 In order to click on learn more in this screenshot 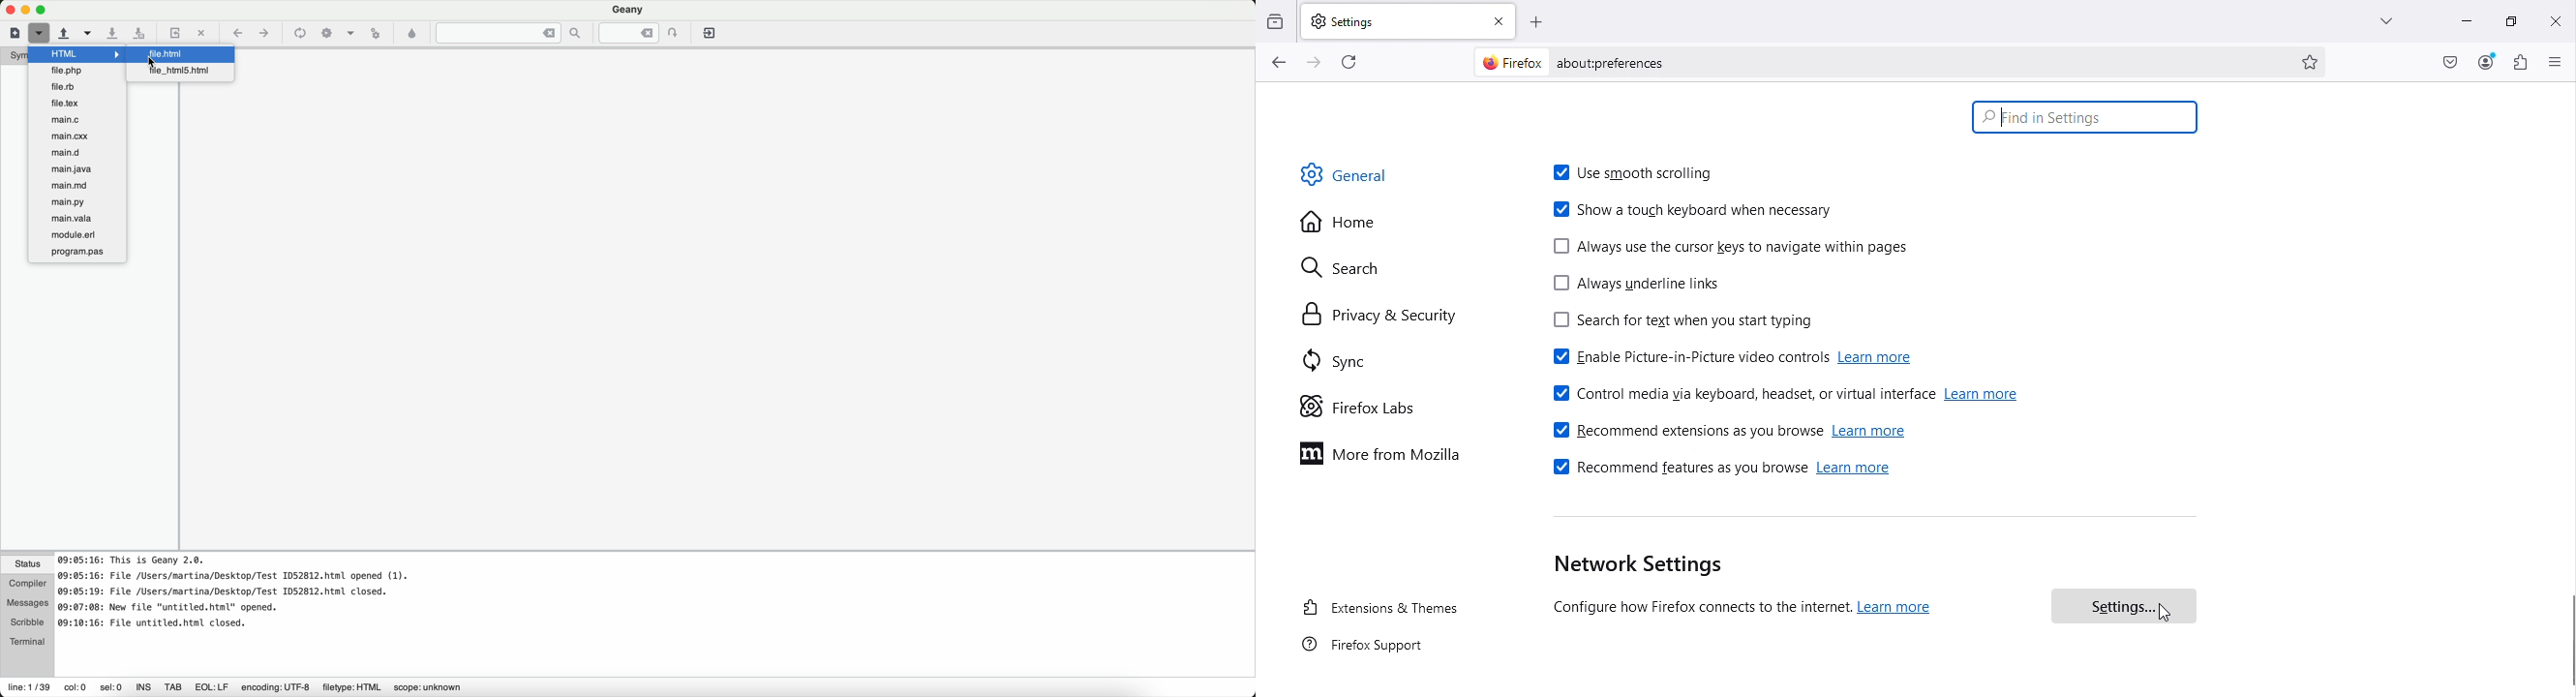, I will do `click(1983, 394)`.